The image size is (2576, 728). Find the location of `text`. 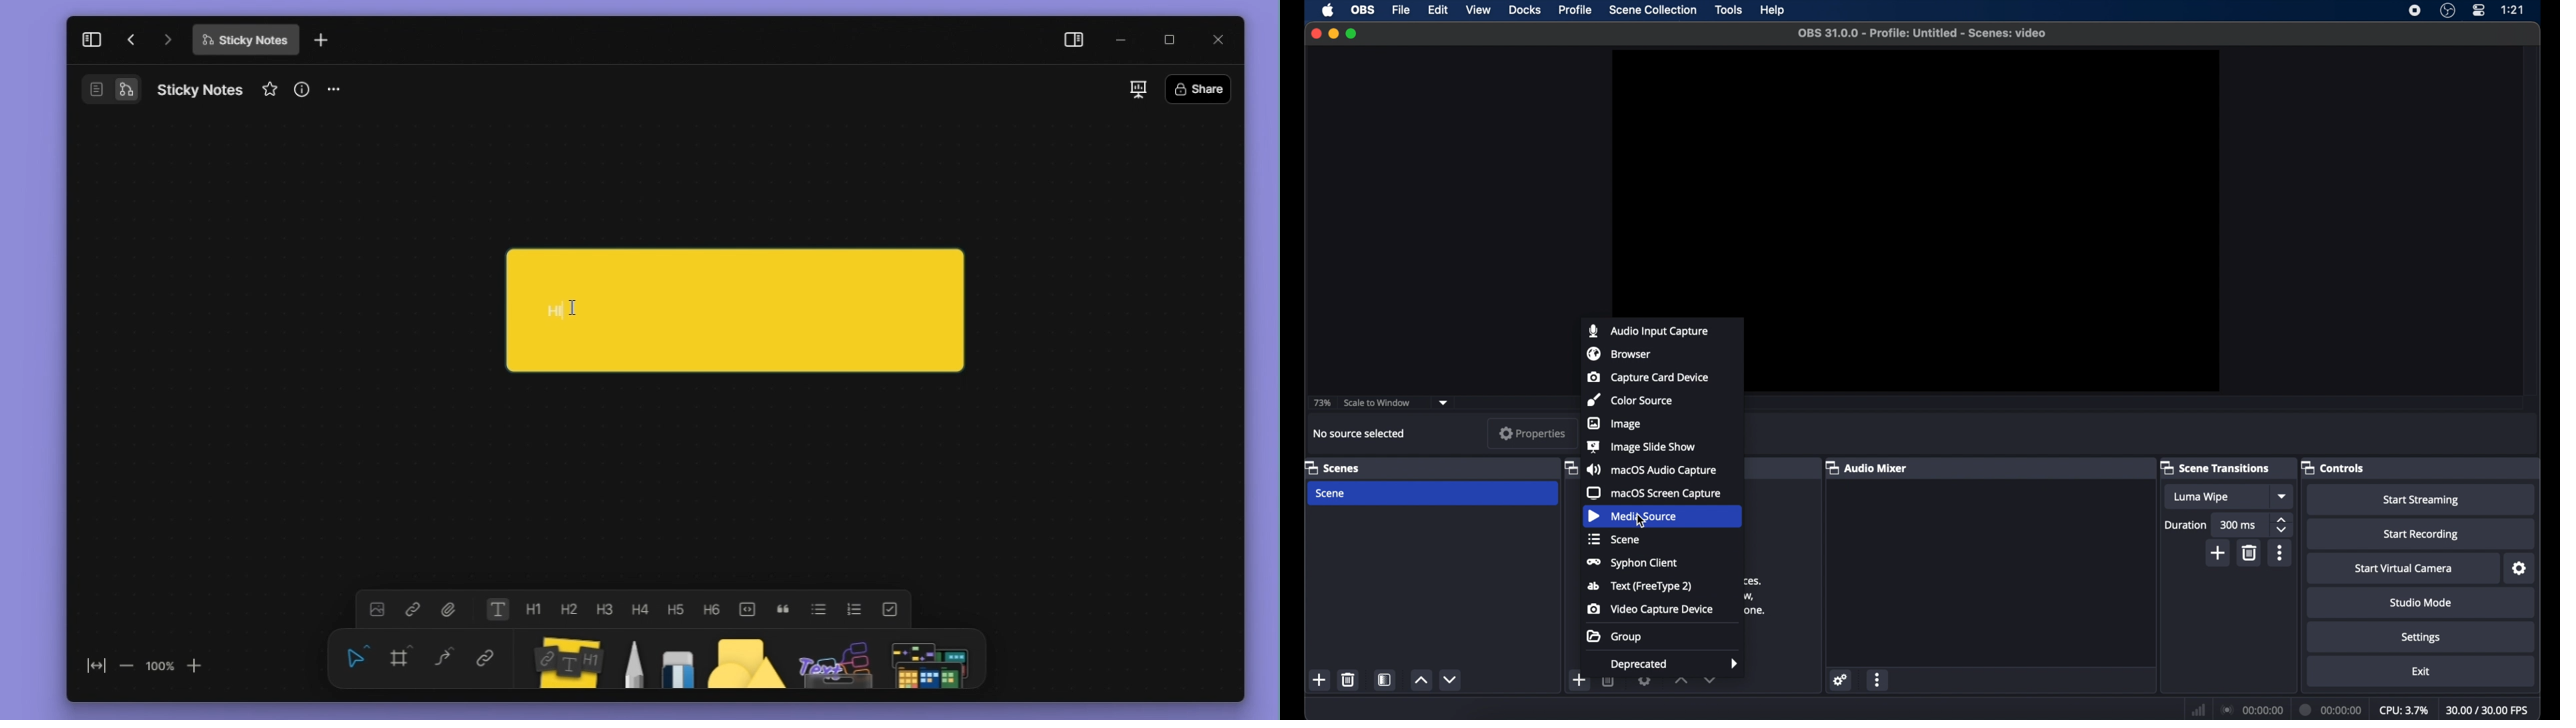

text is located at coordinates (1641, 587).